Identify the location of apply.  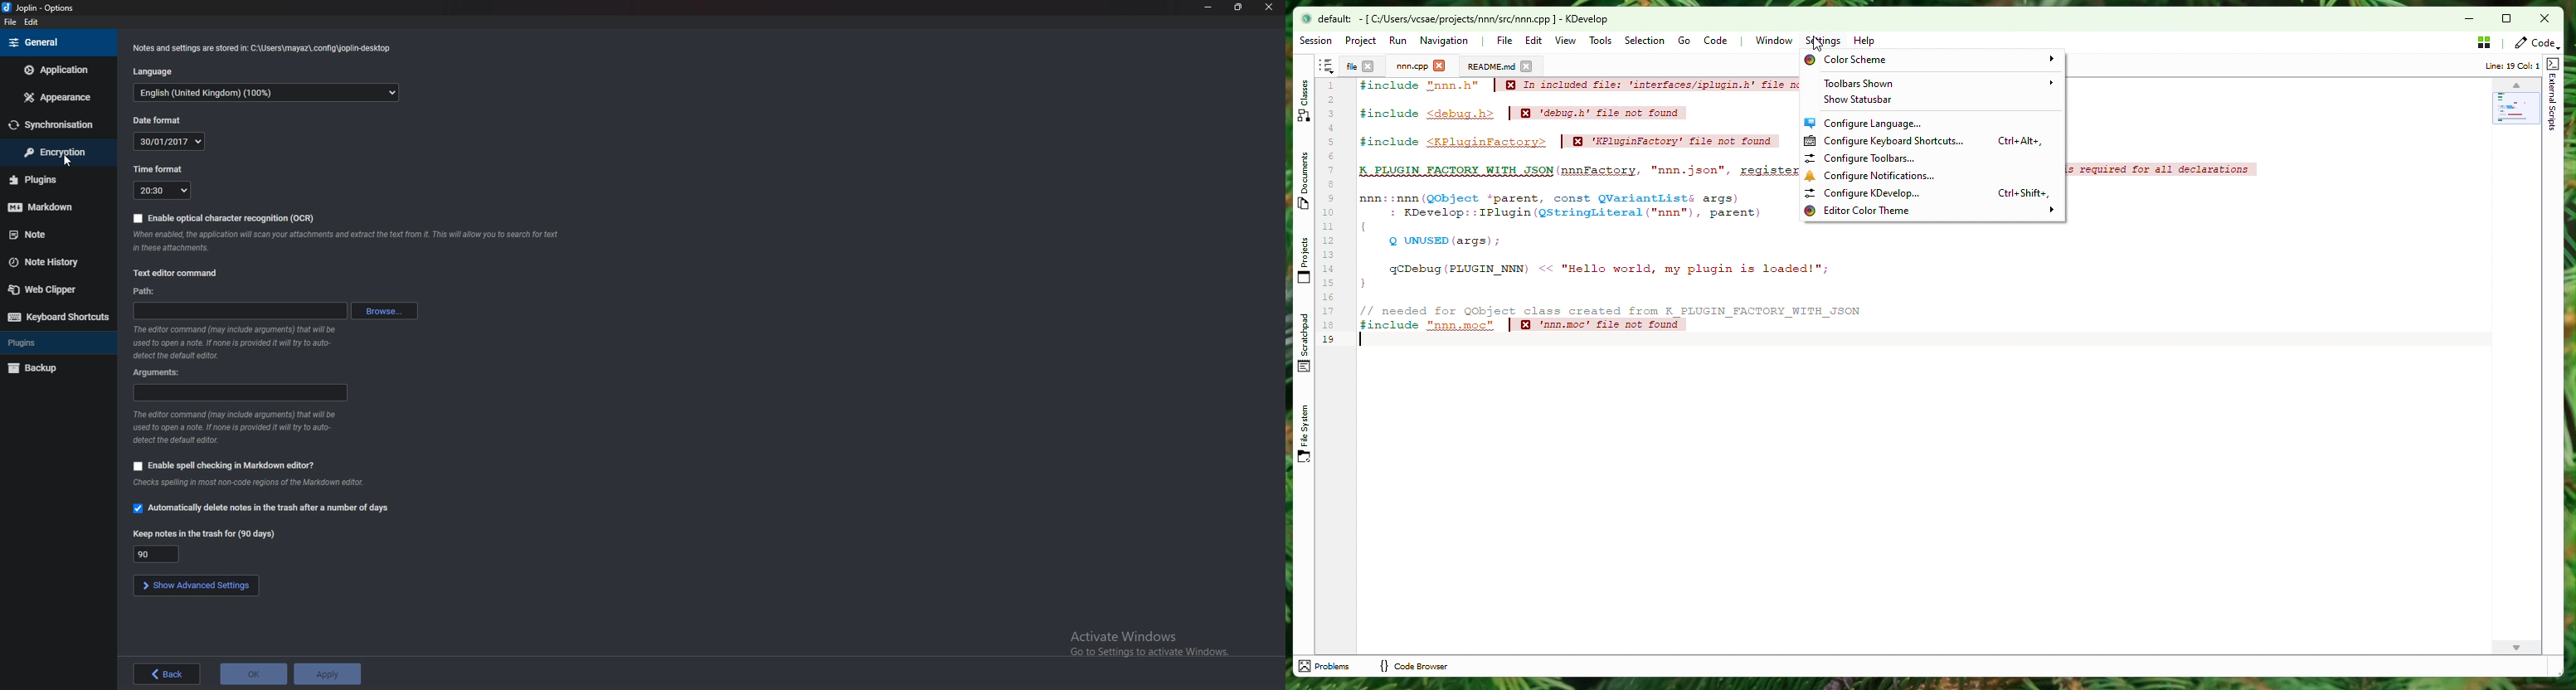
(326, 673).